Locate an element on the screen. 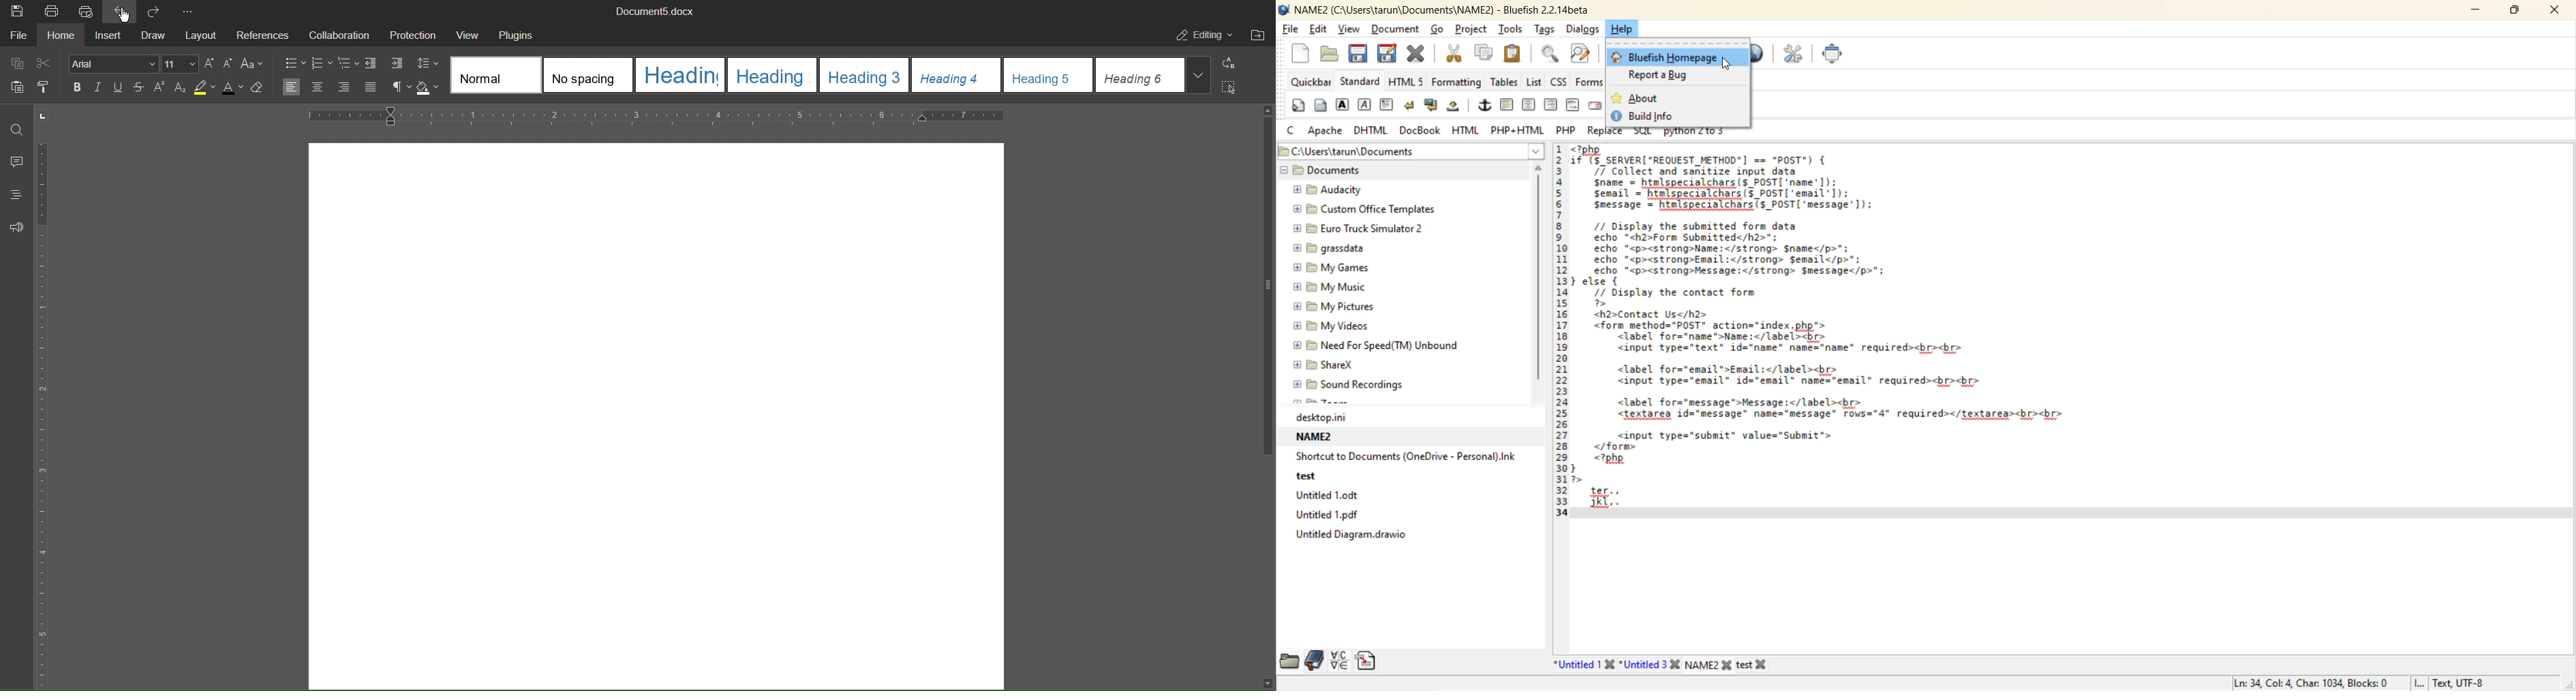  anchor is located at coordinates (1488, 105).